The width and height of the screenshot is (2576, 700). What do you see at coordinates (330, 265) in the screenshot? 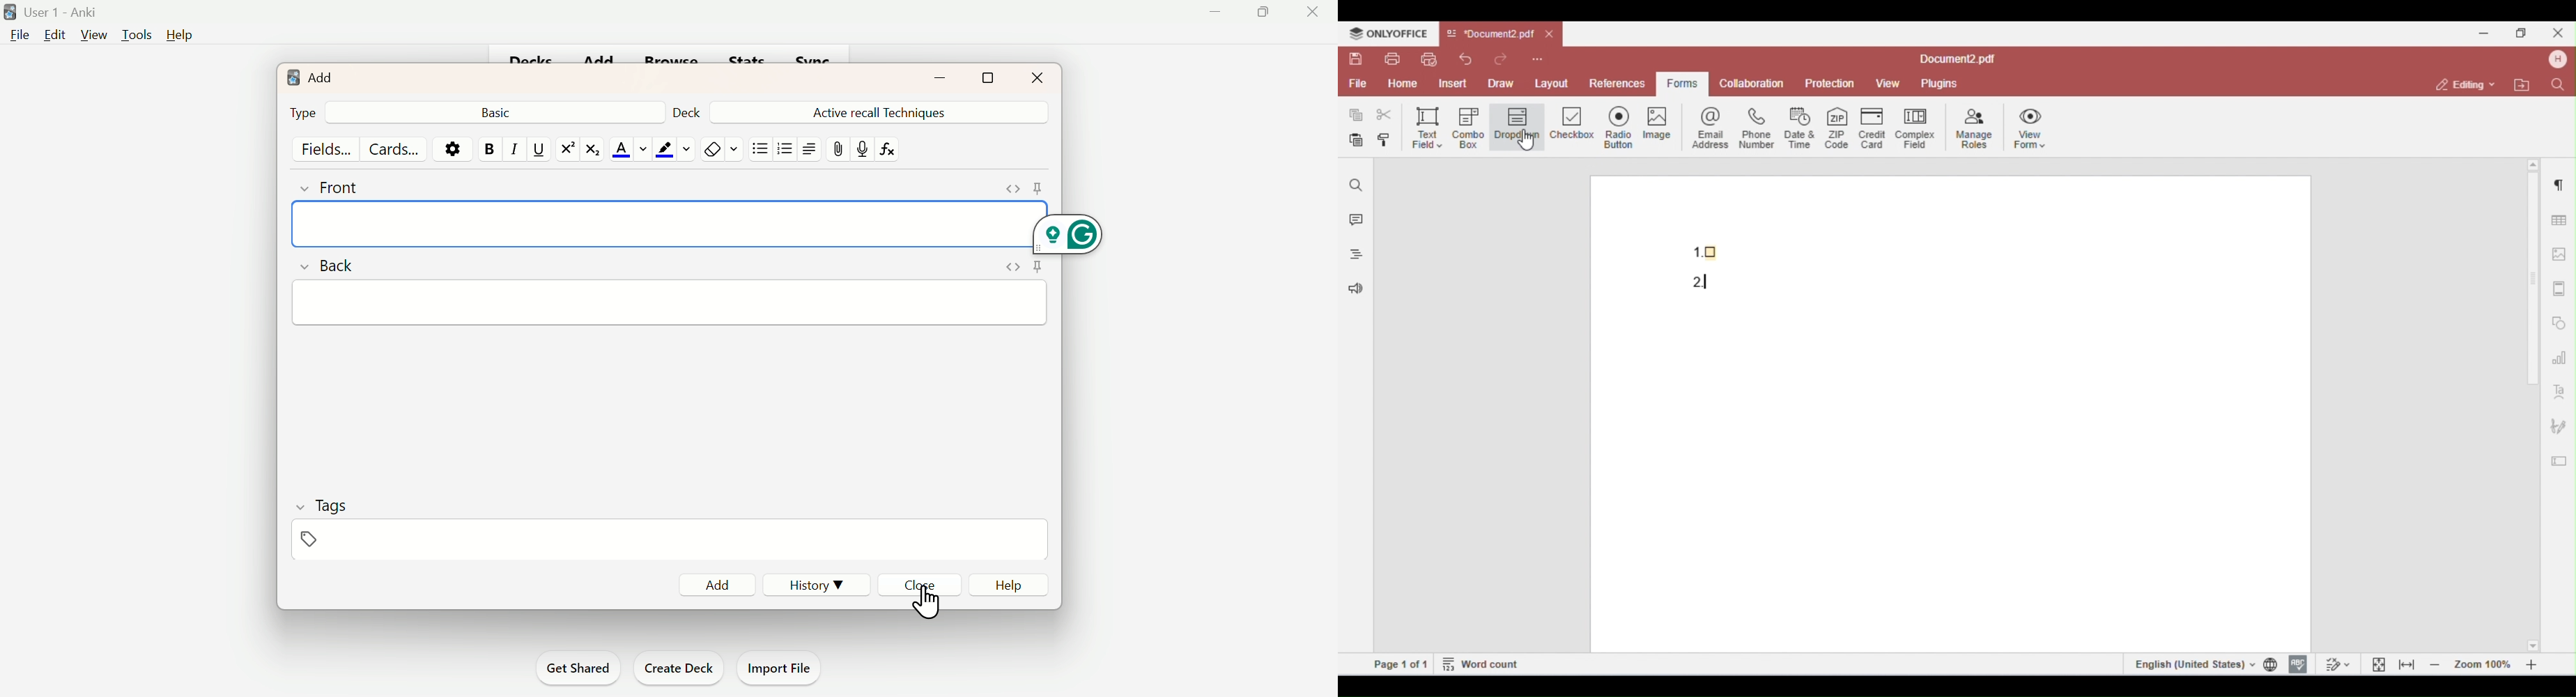
I see `Back` at bounding box center [330, 265].